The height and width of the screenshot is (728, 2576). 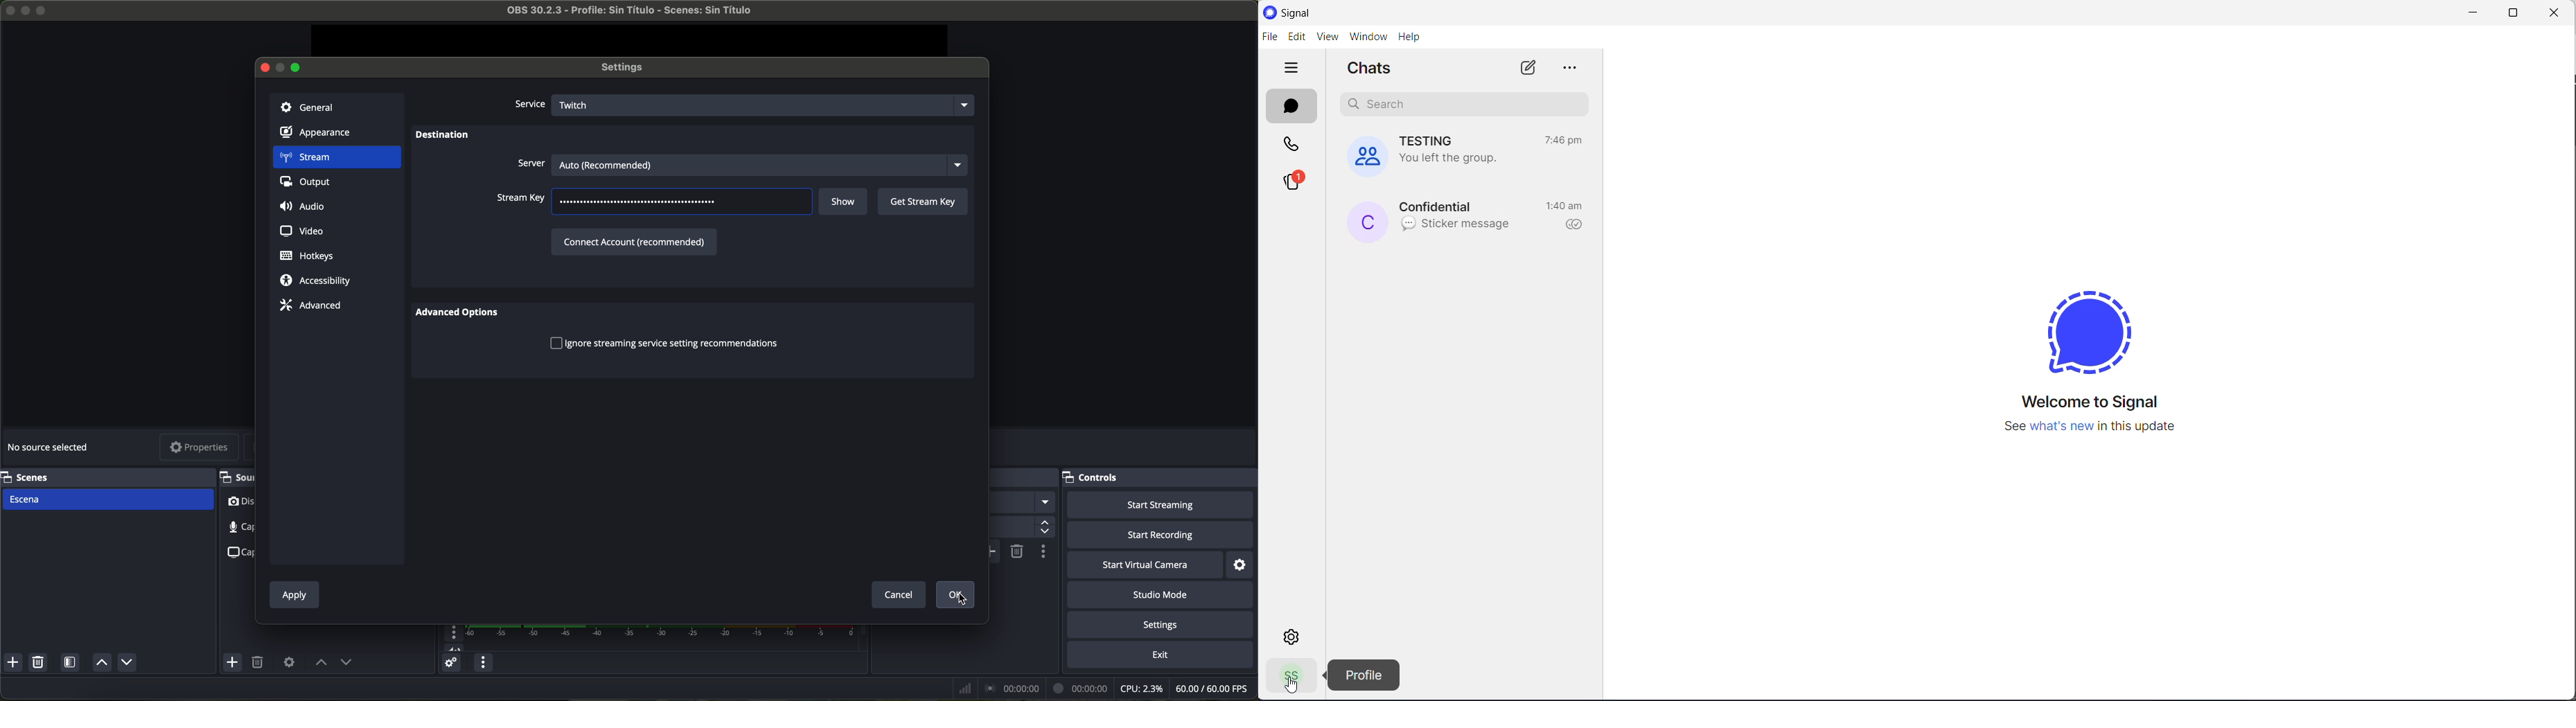 What do you see at coordinates (265, 67) in the screenshot?
I see `close window` at bounding box center [265, 67].